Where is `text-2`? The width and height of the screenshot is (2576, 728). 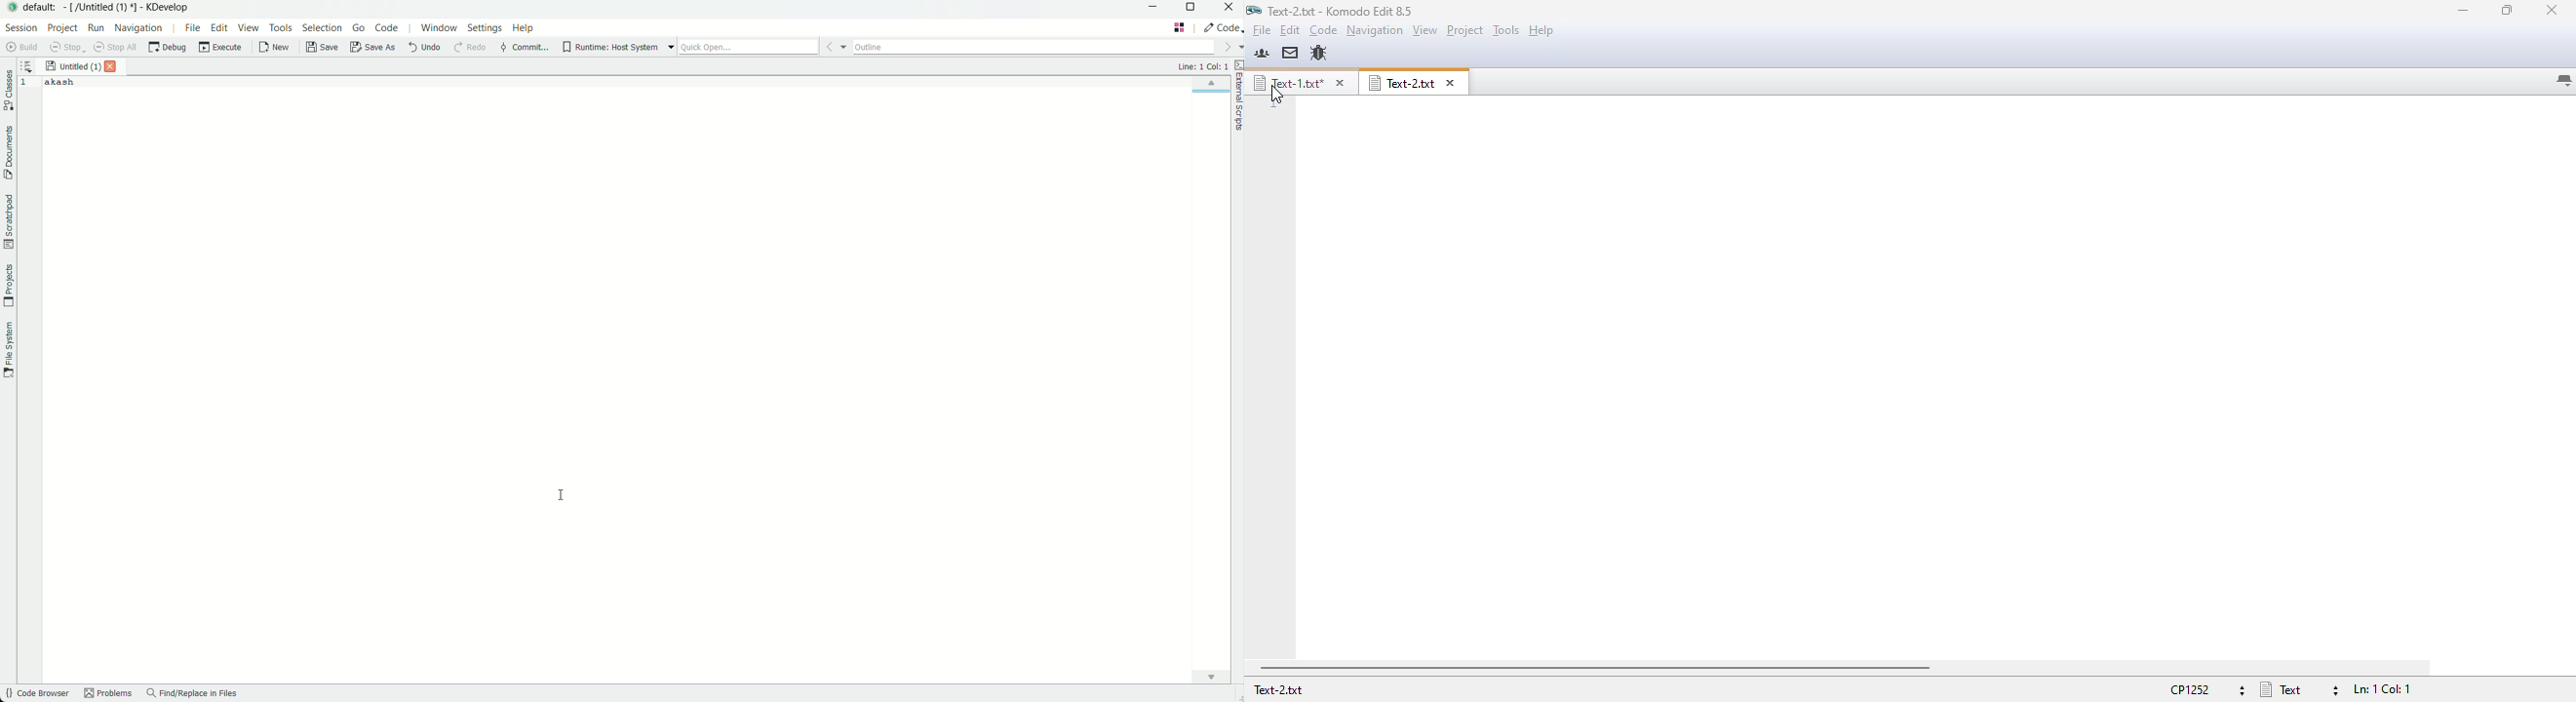
text-2 is located at coordinates (1402, 83).